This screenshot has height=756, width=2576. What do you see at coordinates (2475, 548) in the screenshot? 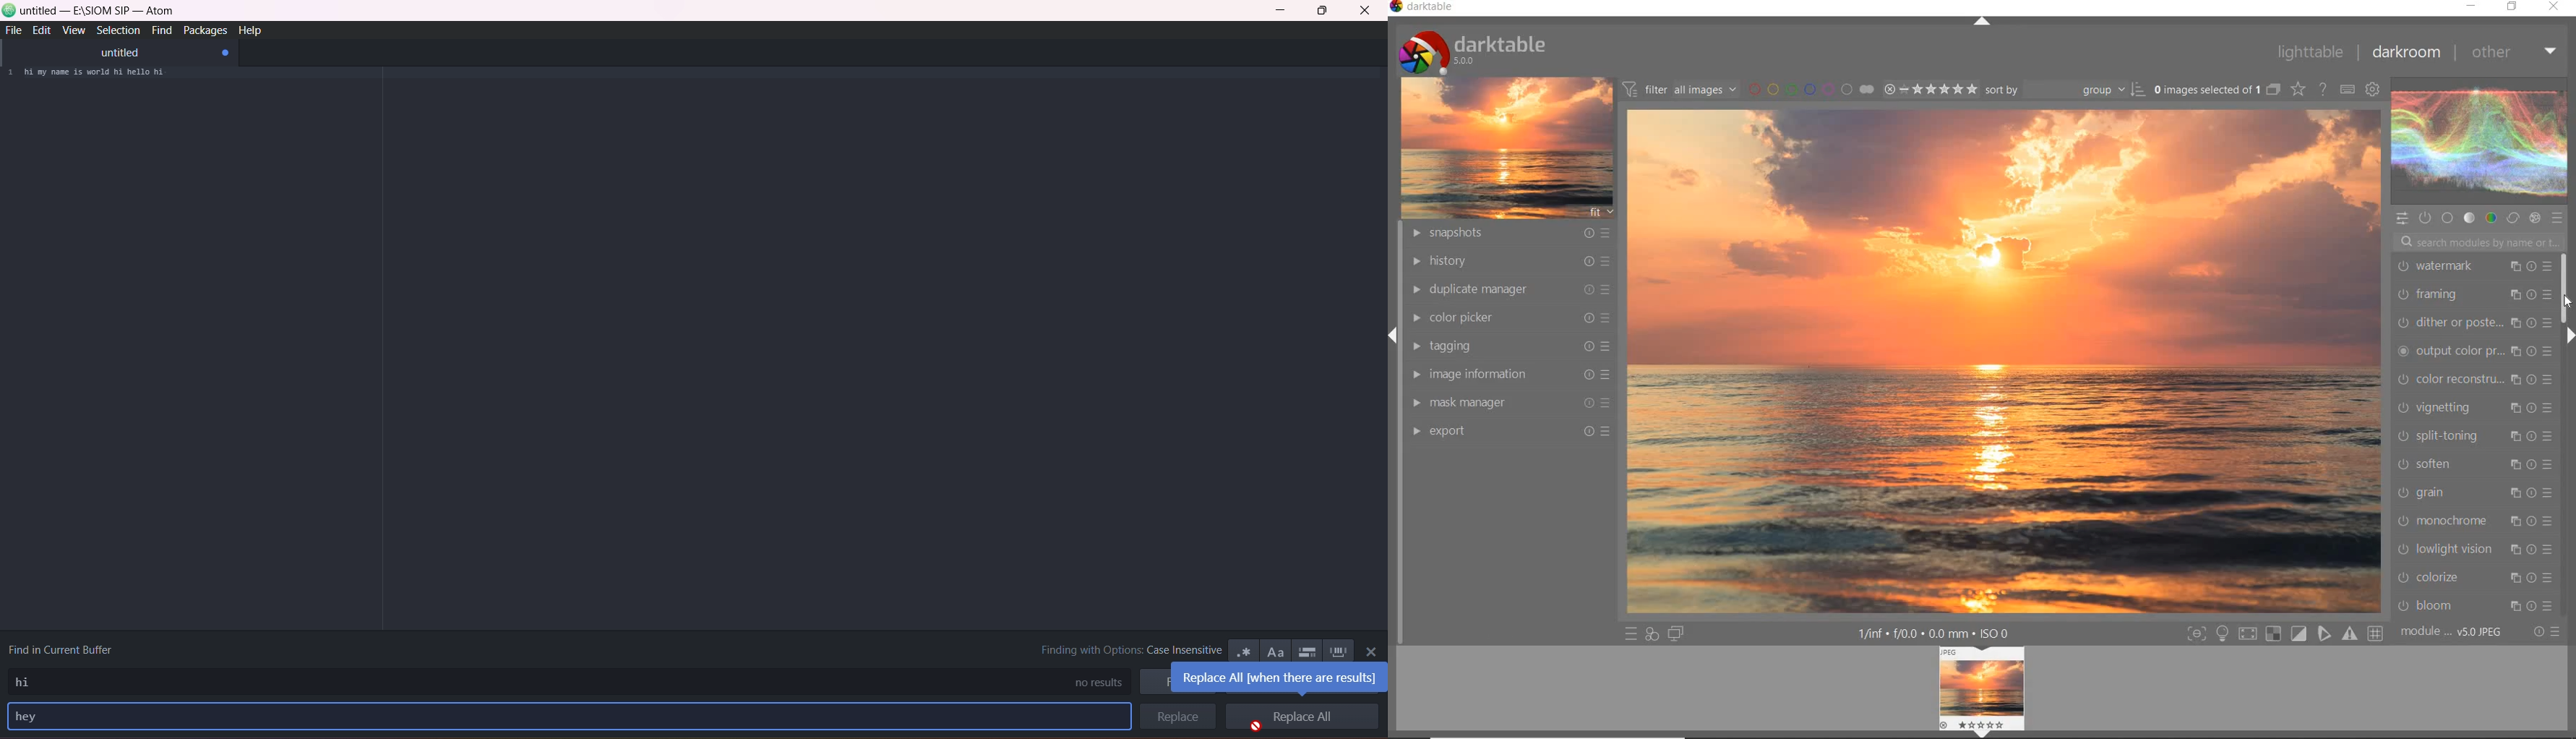
I see `LOWLIGHT VISION` at bounding box center [2475, 548].